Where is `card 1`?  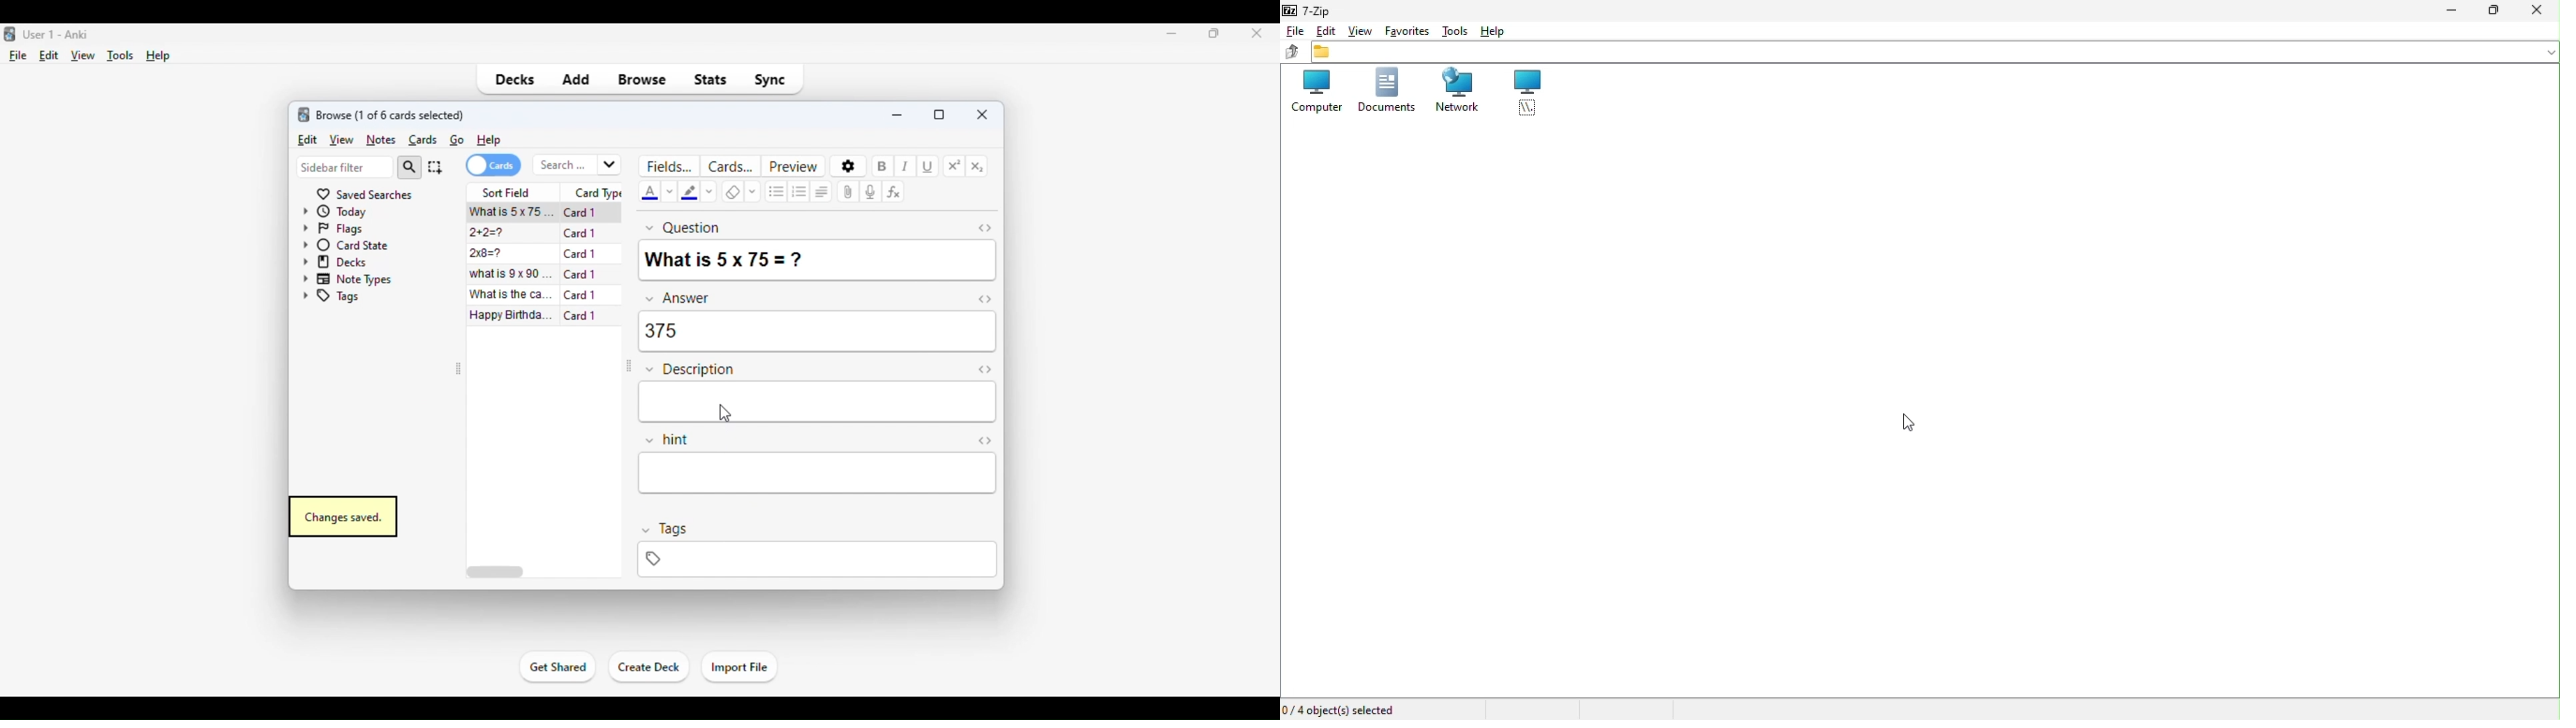 card 1 is located at coordinates (581, 295).